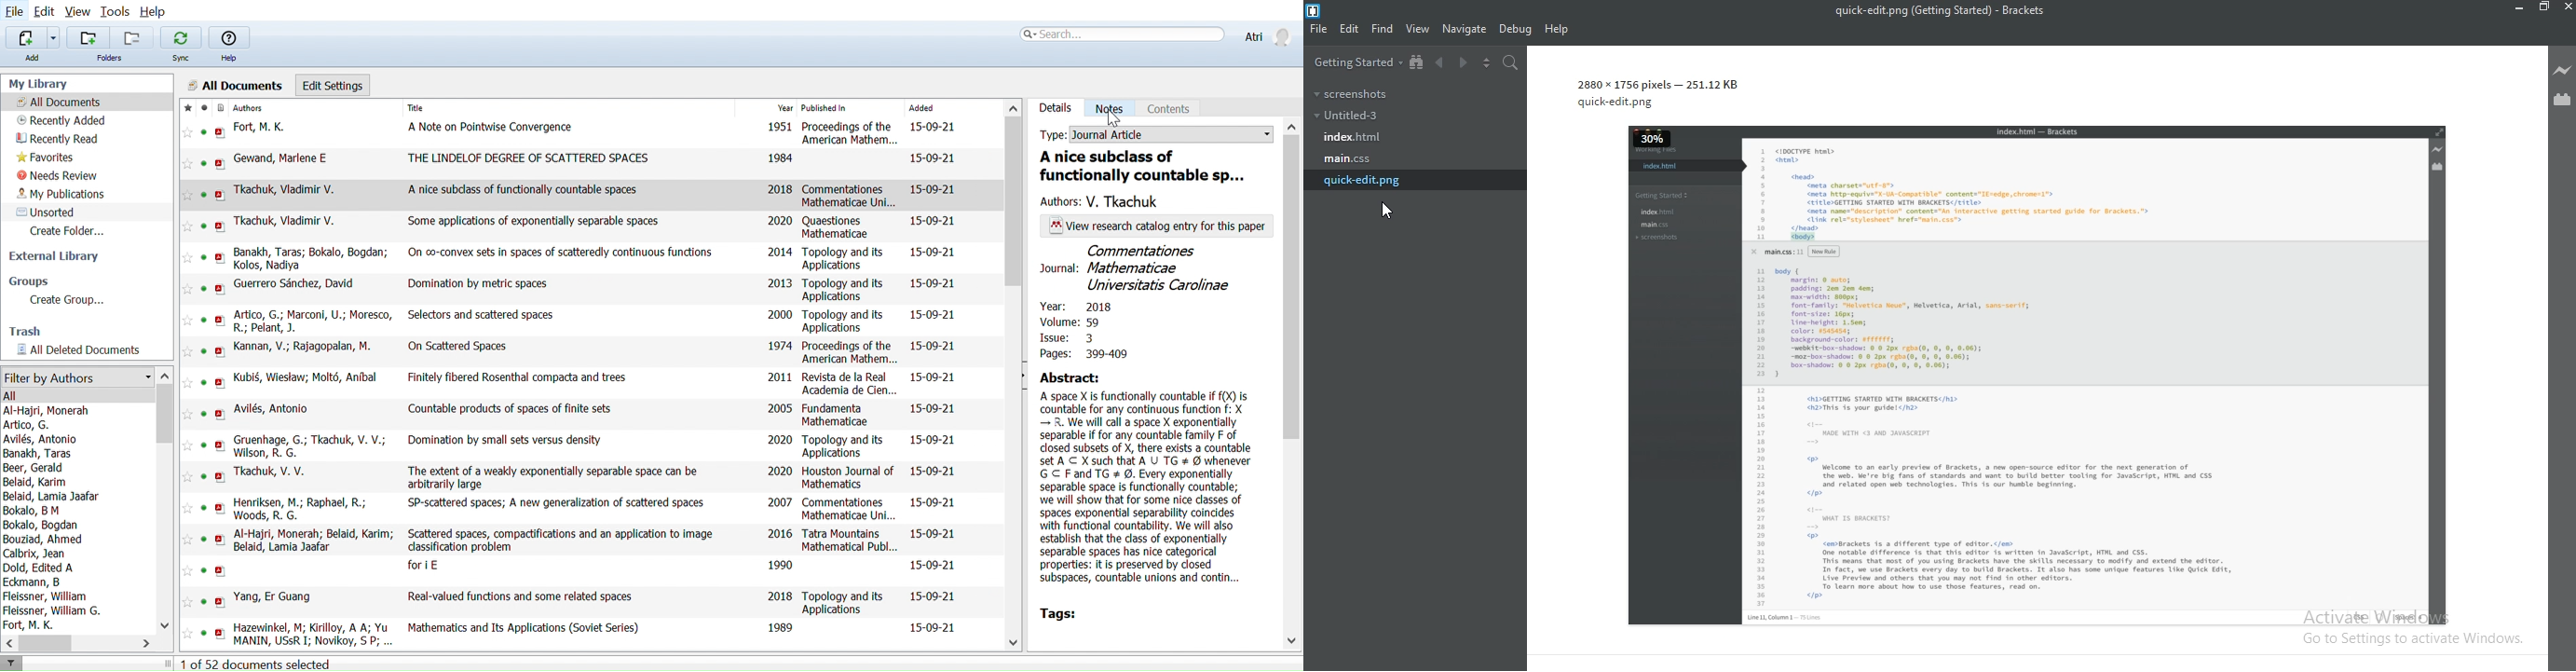  I want to click on Coments, so click(1169, 109).